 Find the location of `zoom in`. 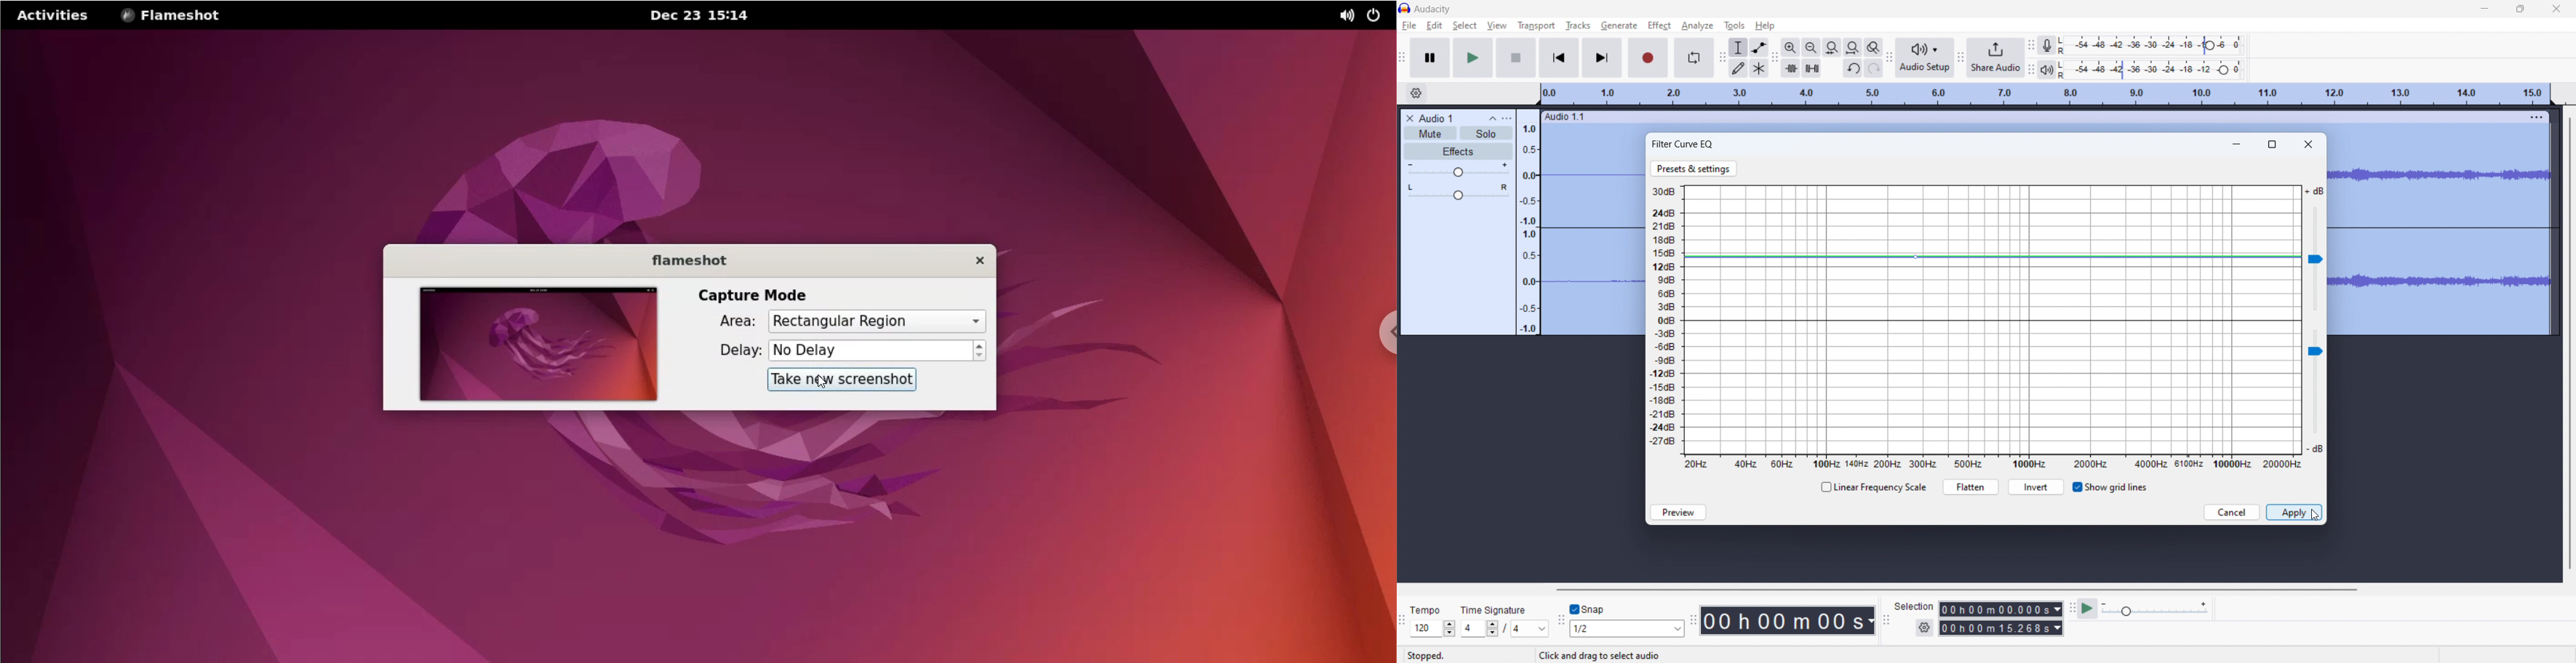

zoom in is located at coordinates (1791, 47).